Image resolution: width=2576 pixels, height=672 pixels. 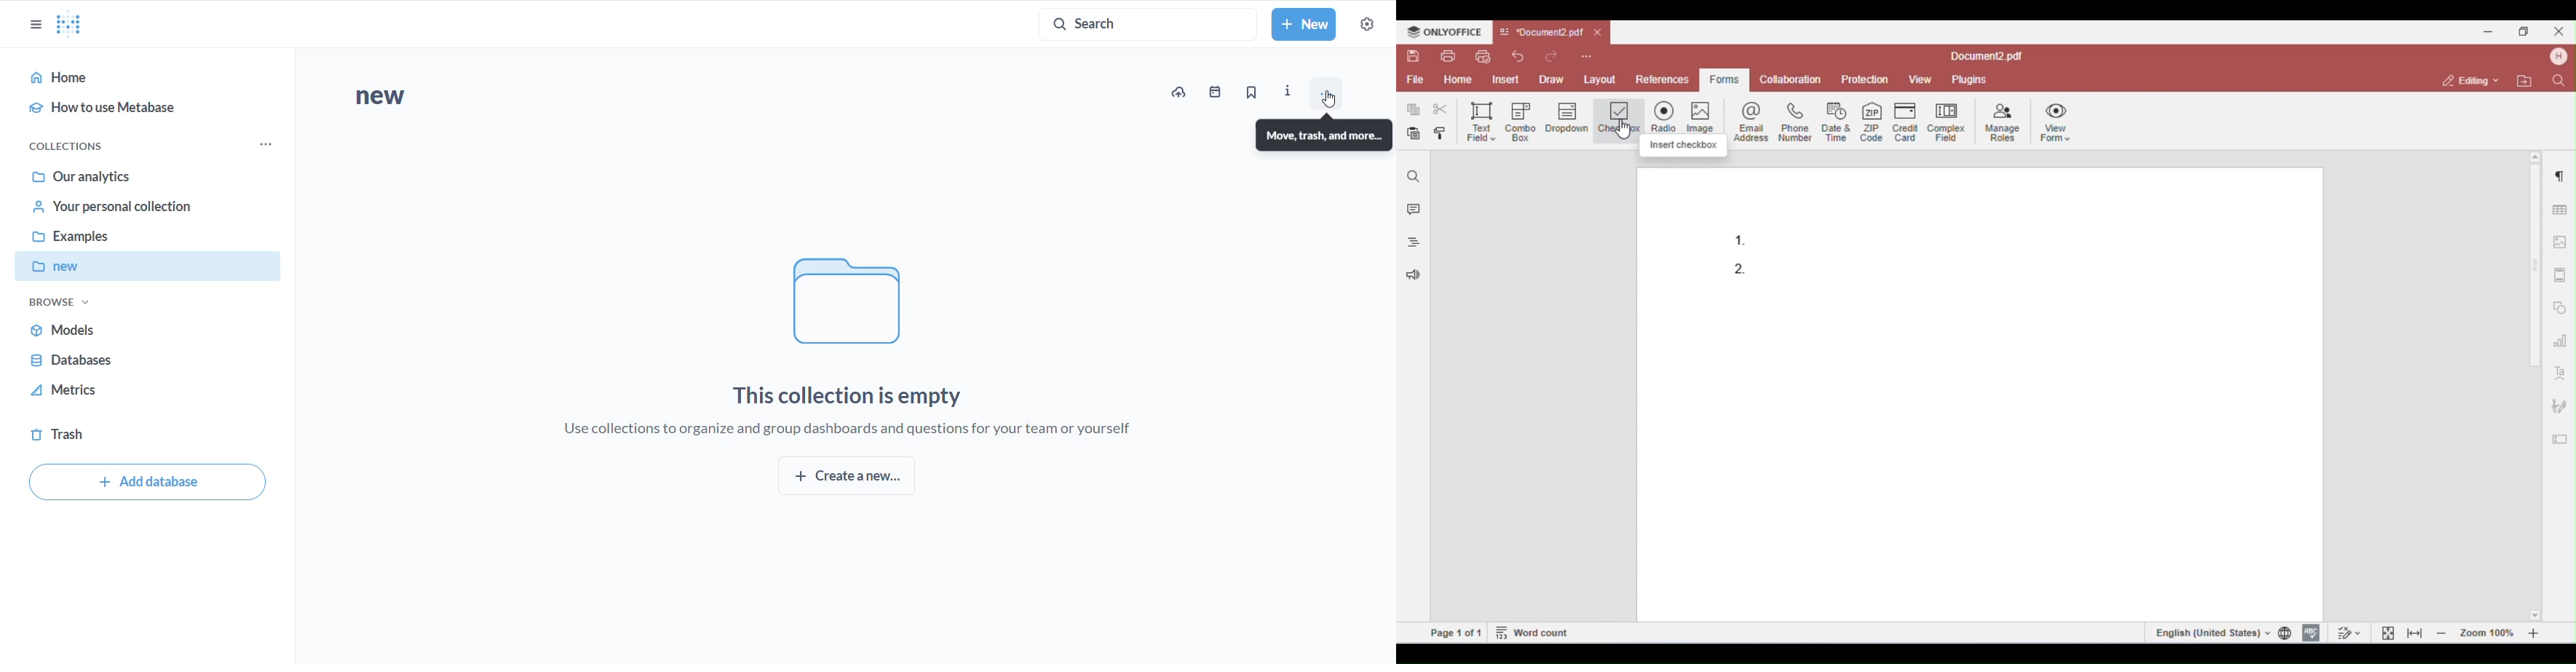 What do you see at coordinates (1533, 631) in the screenshot?
I see `word count` at bounding box center [1533, 631].